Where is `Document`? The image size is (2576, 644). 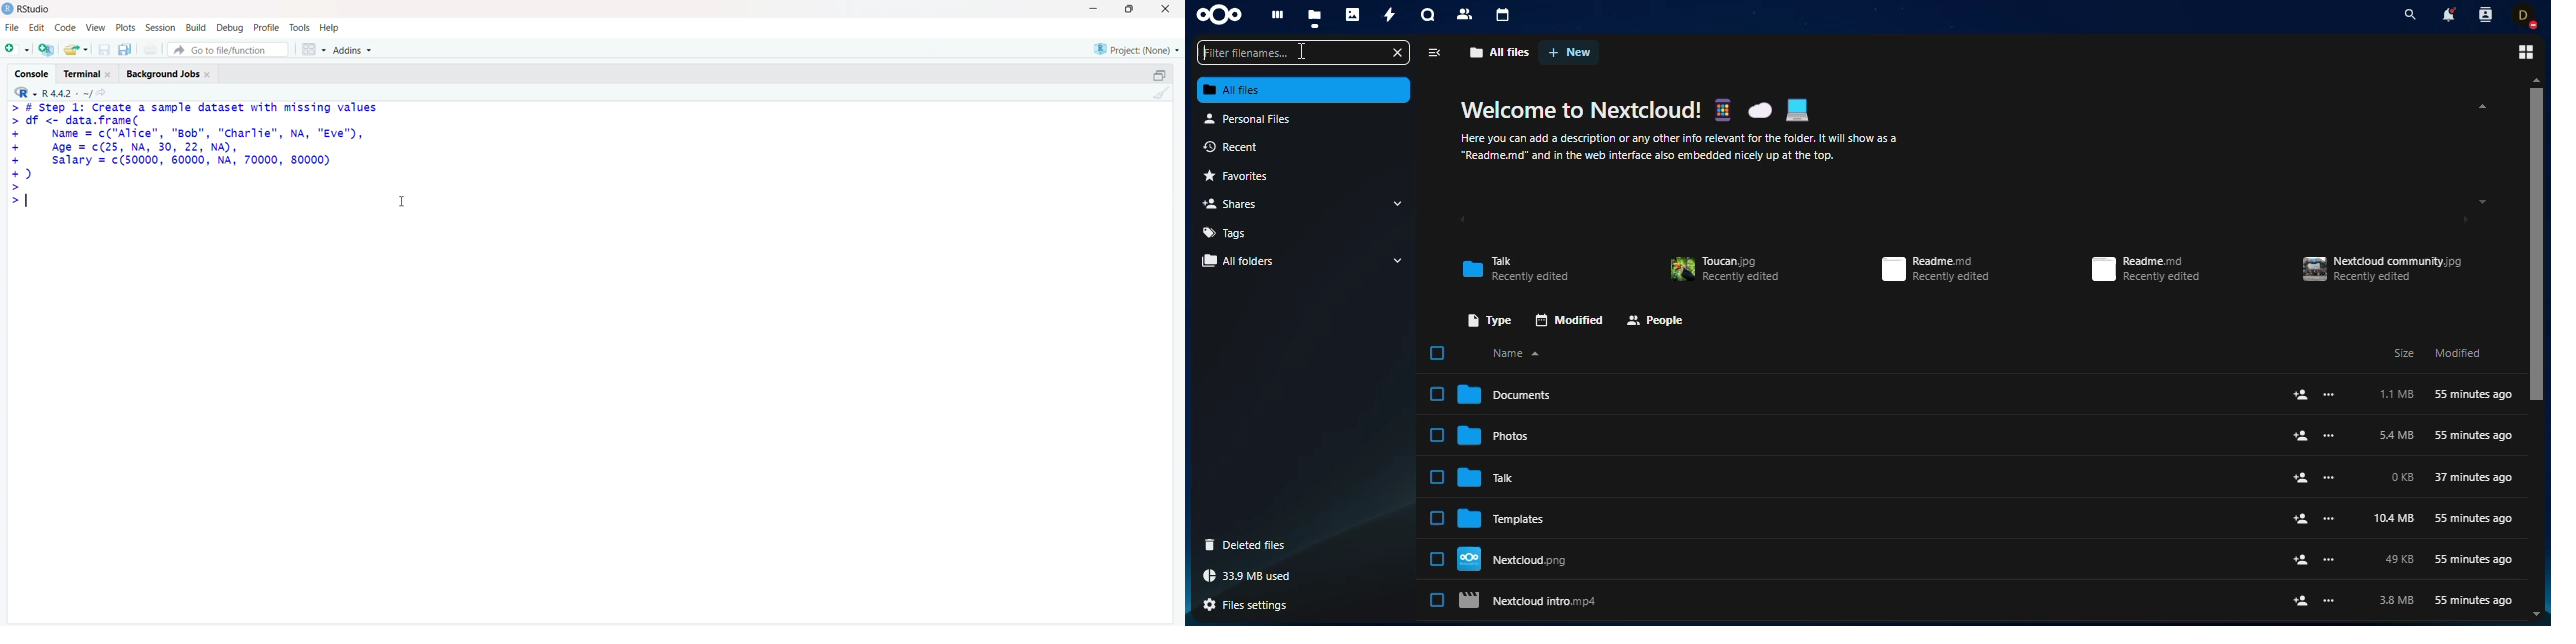 Document is located at coordinates (1869, 394).